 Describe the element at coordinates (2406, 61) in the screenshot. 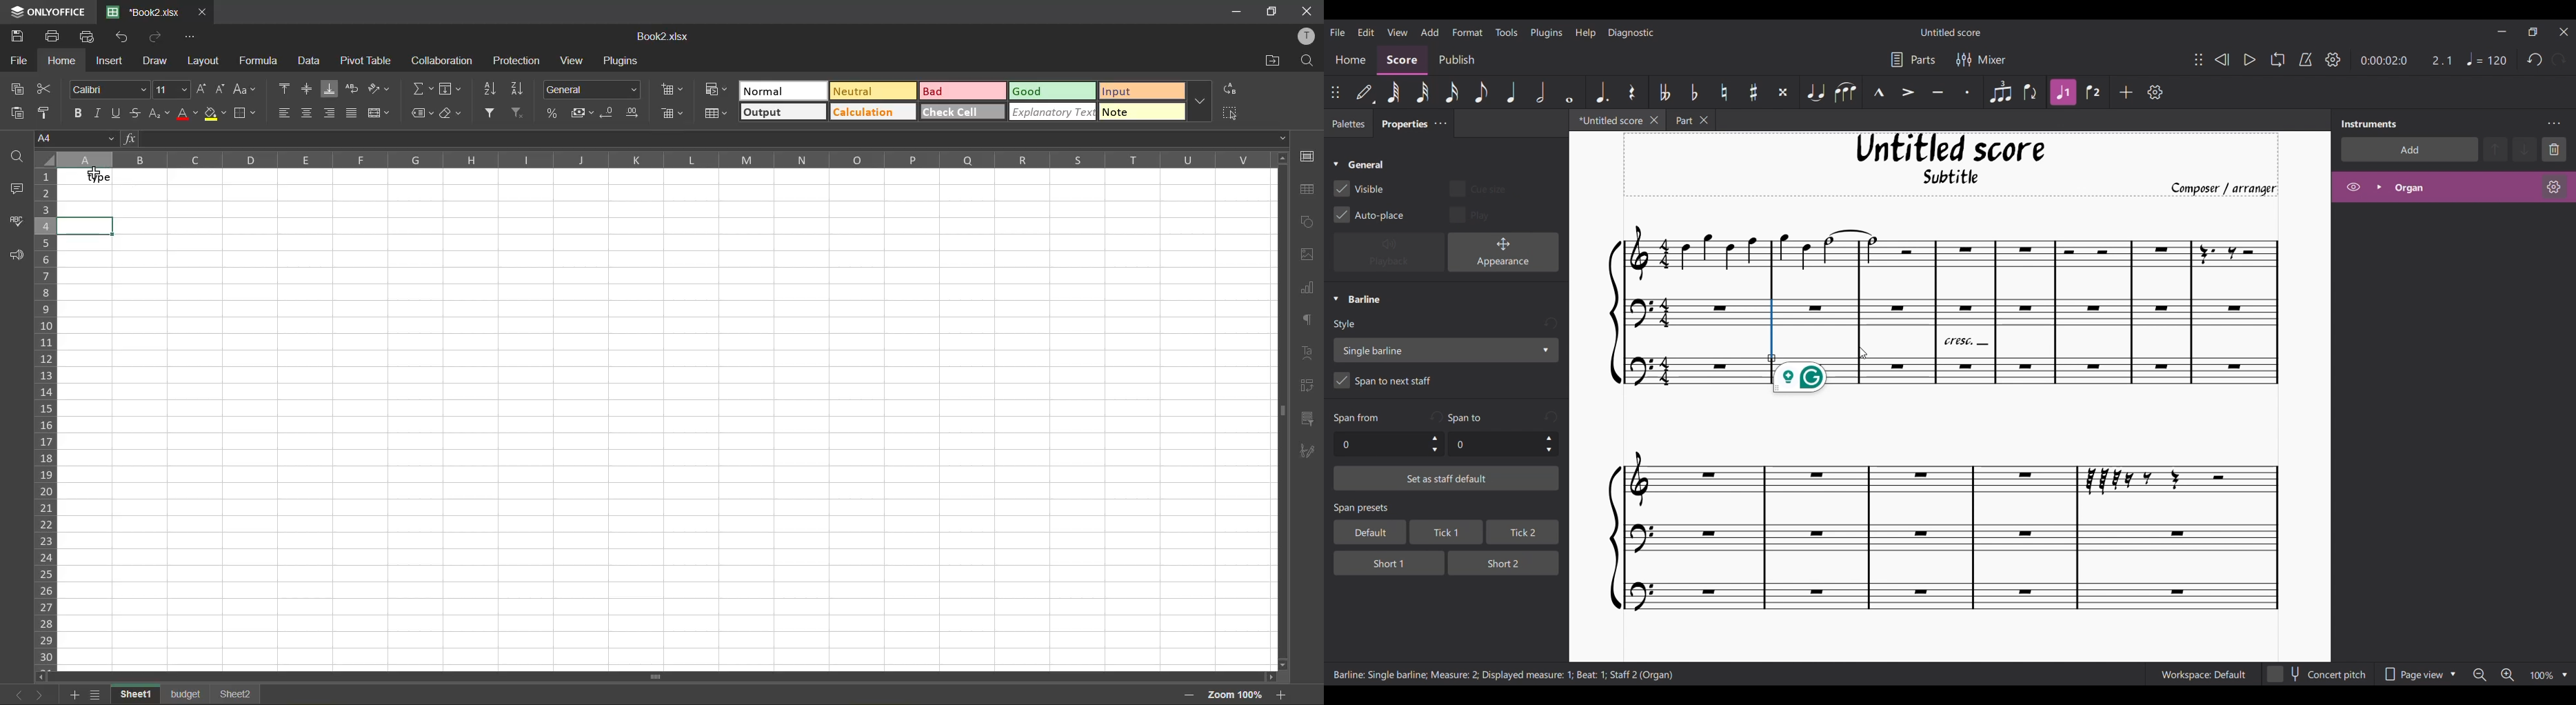

I see `Duration and ratio changed due to current selection` at that location.